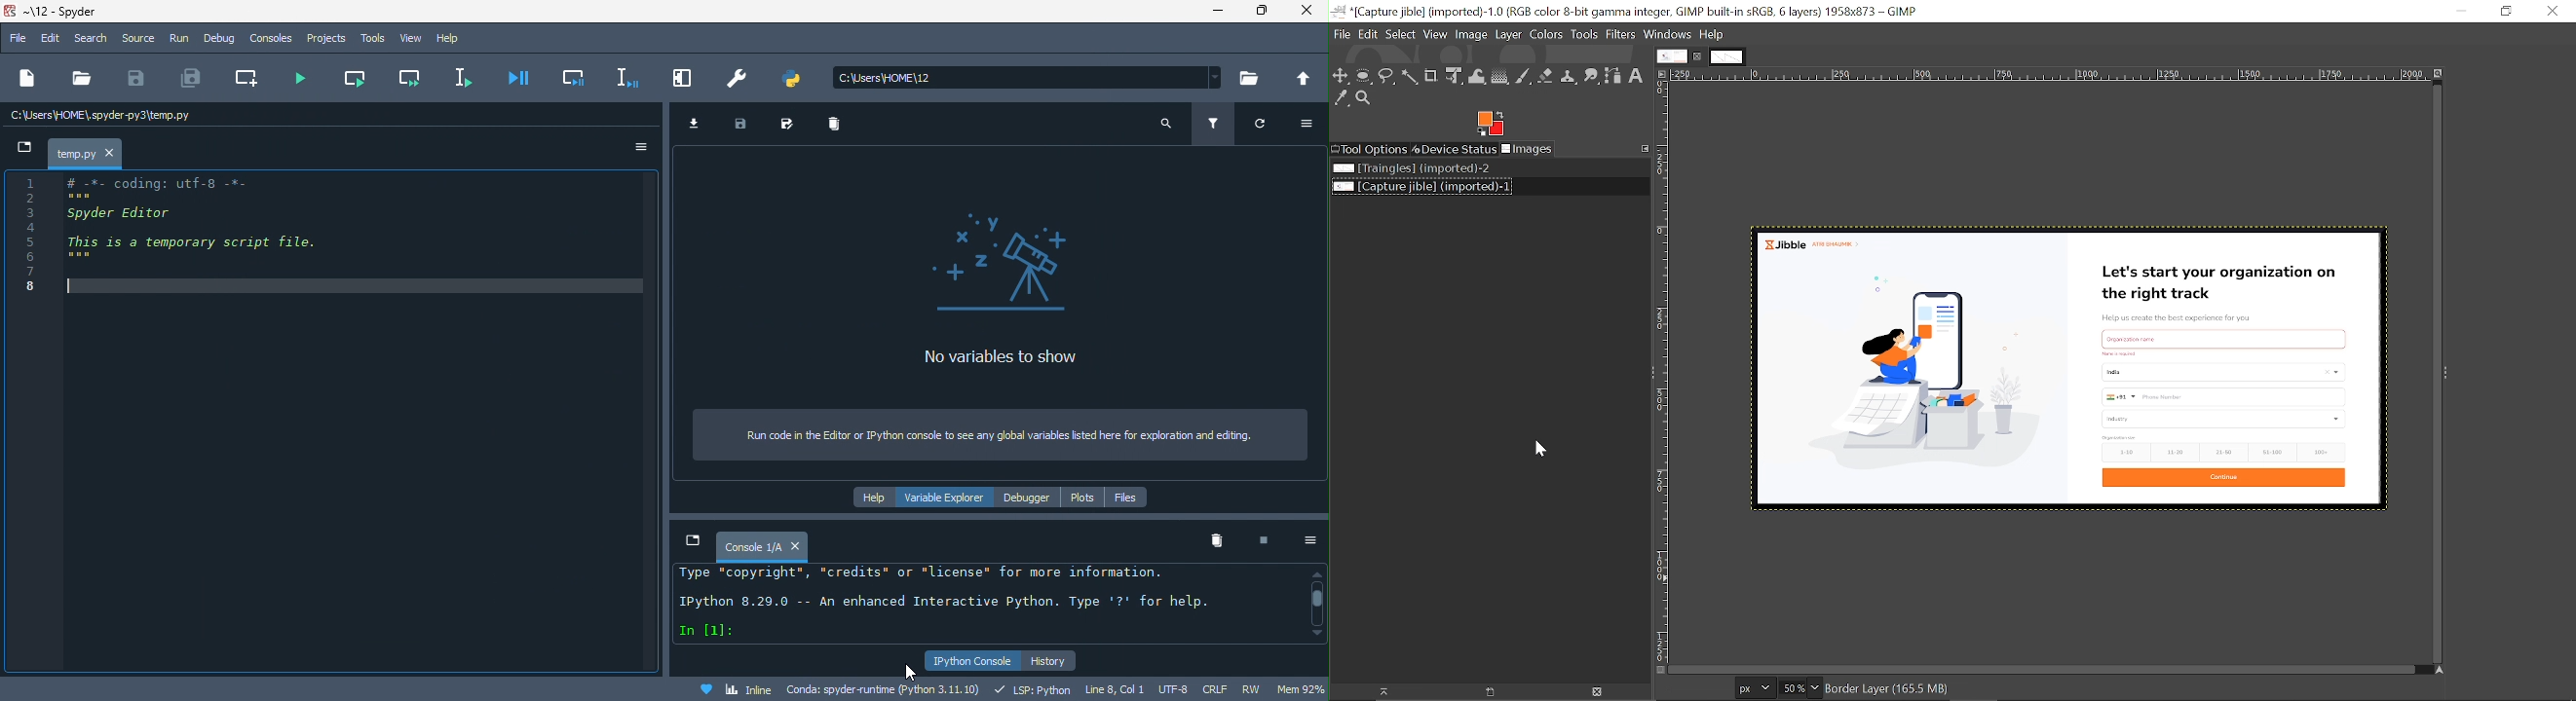  What do you see at coordinates (1256, 689) in the screenshot?
I see `rw` at bounding box center [1256, 689].